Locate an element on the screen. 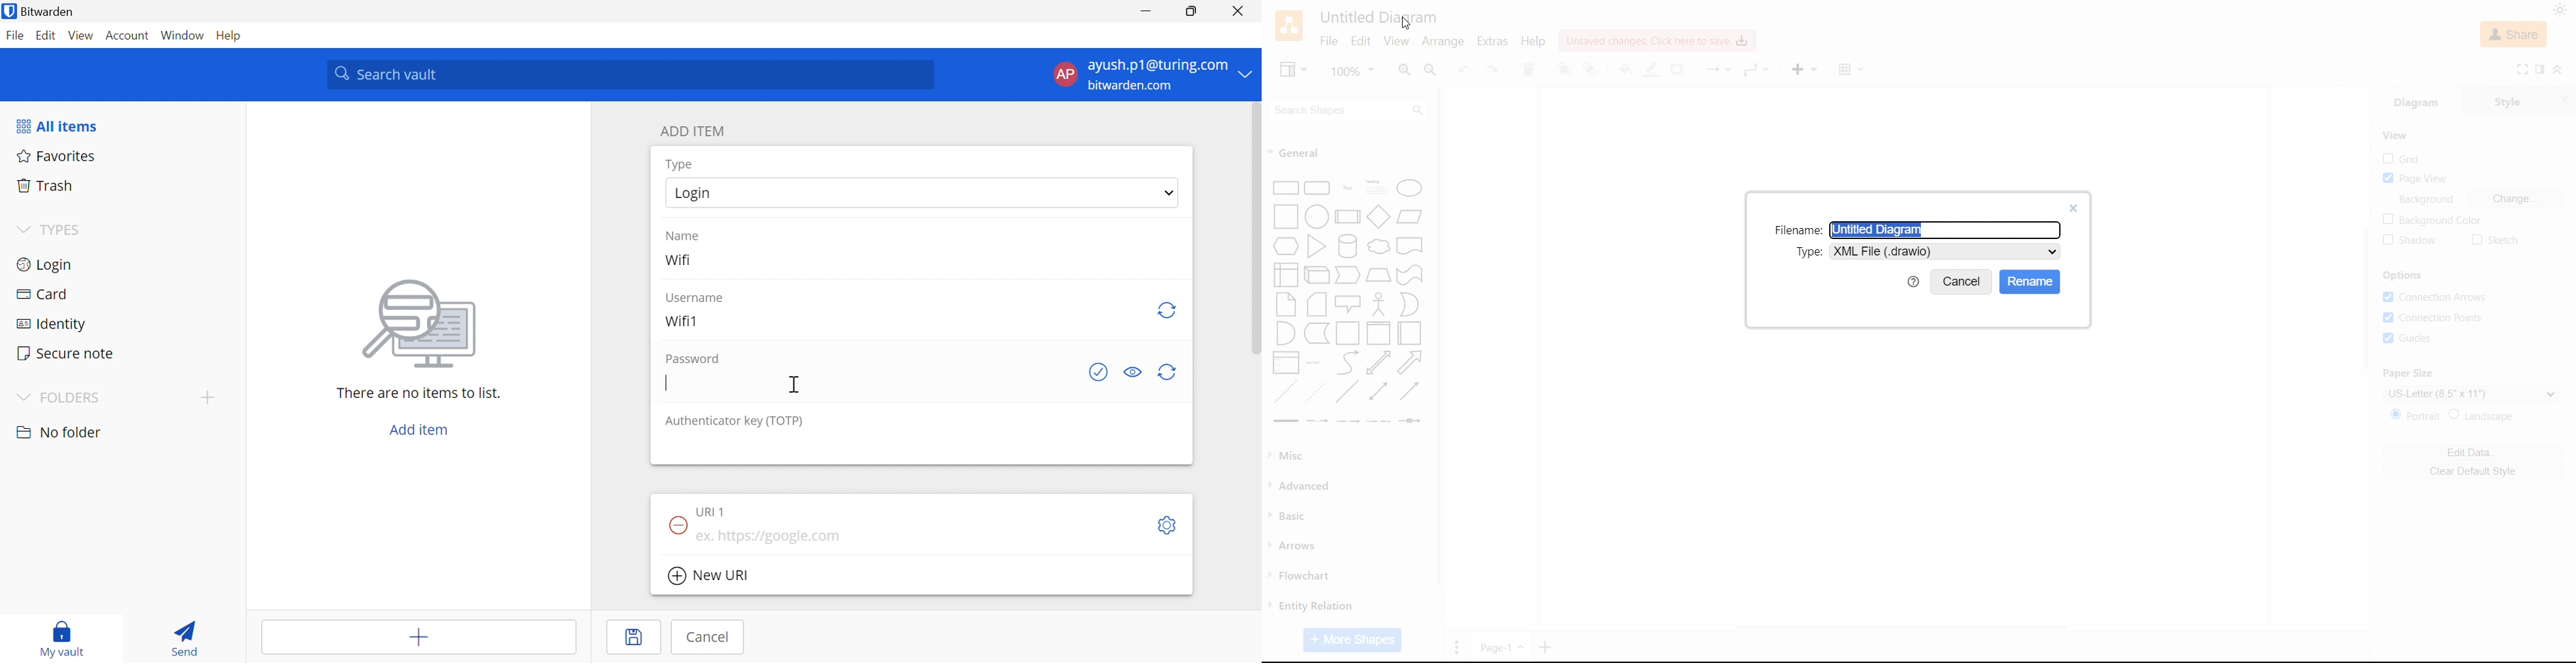  General  is located at coordinates (1297, 153).